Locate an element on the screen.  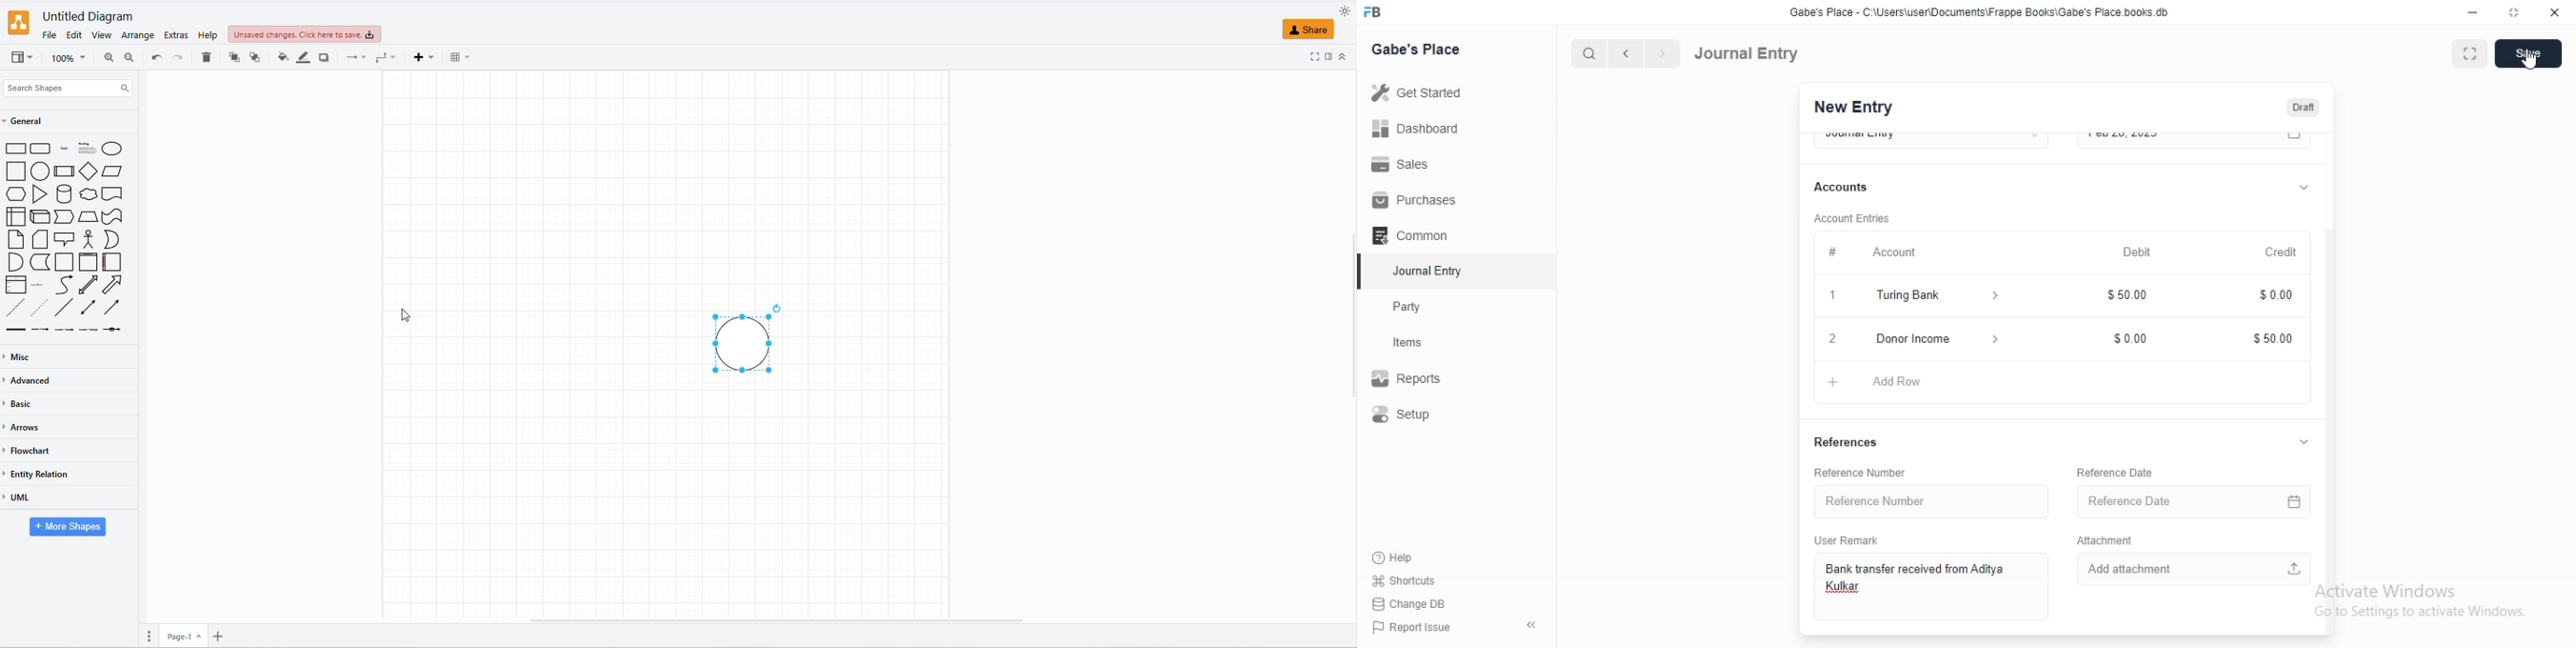
REDO is located at coordinates (176, 57).